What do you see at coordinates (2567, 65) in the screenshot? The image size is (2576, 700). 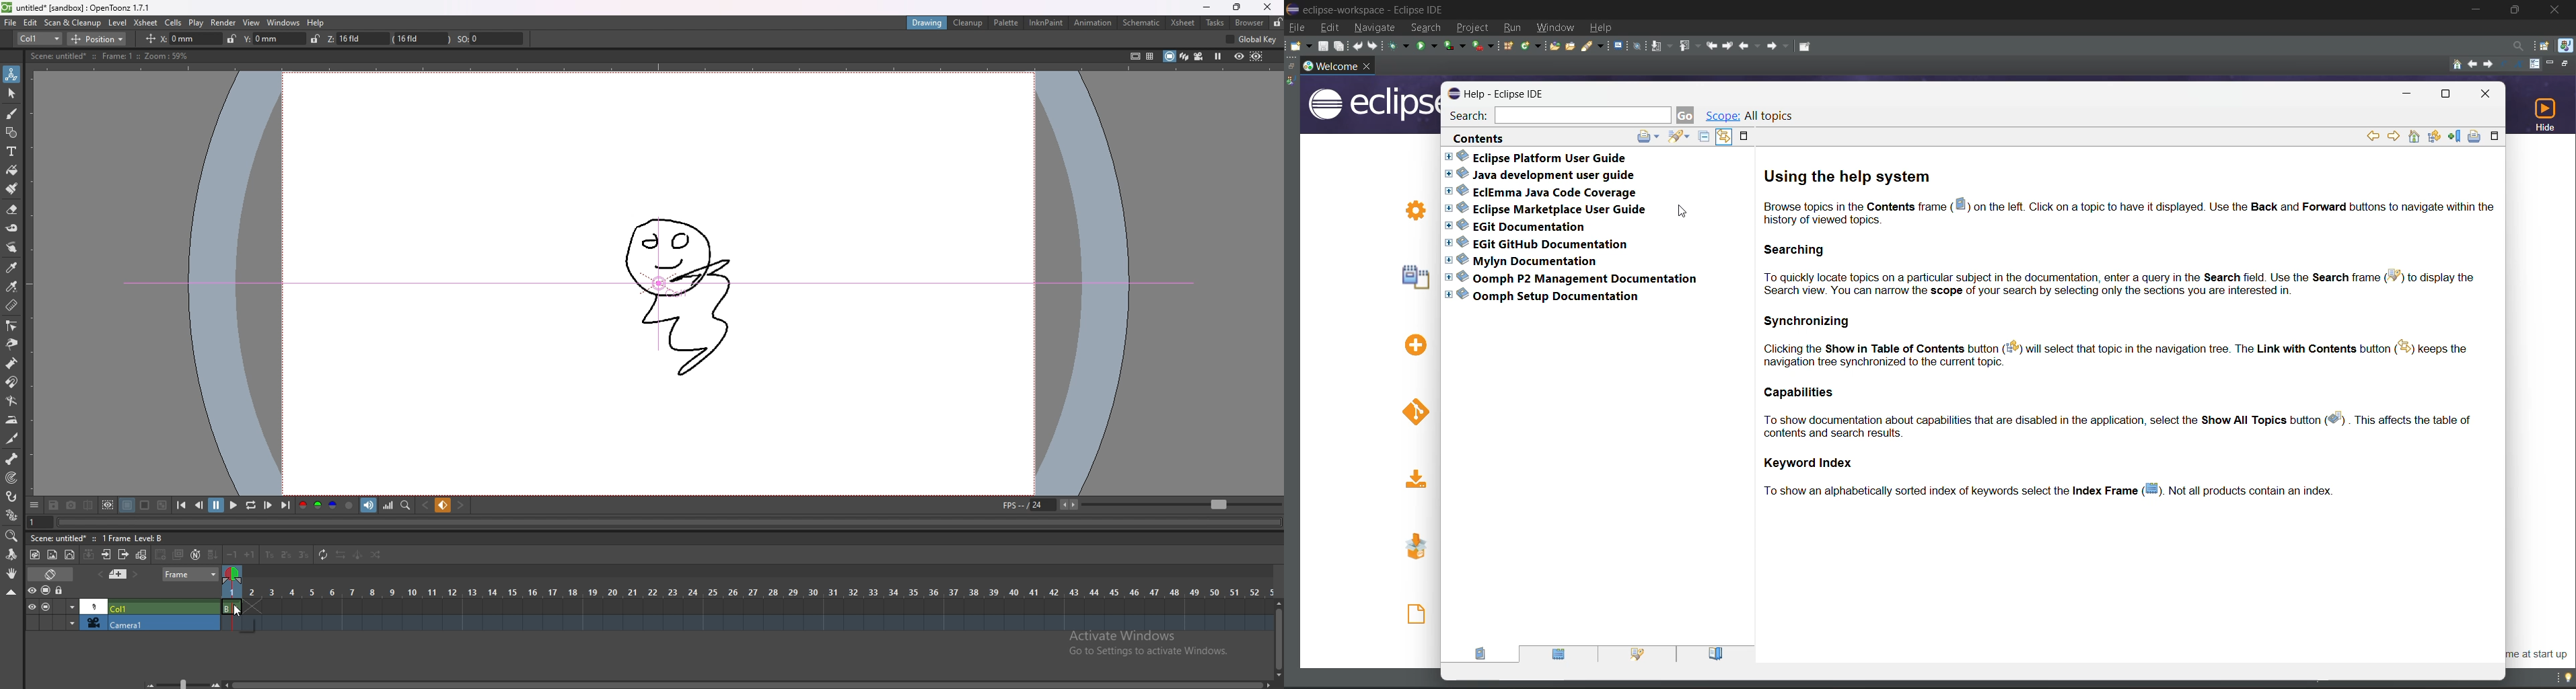 I see `restore` at bounding box center [2567, 65].